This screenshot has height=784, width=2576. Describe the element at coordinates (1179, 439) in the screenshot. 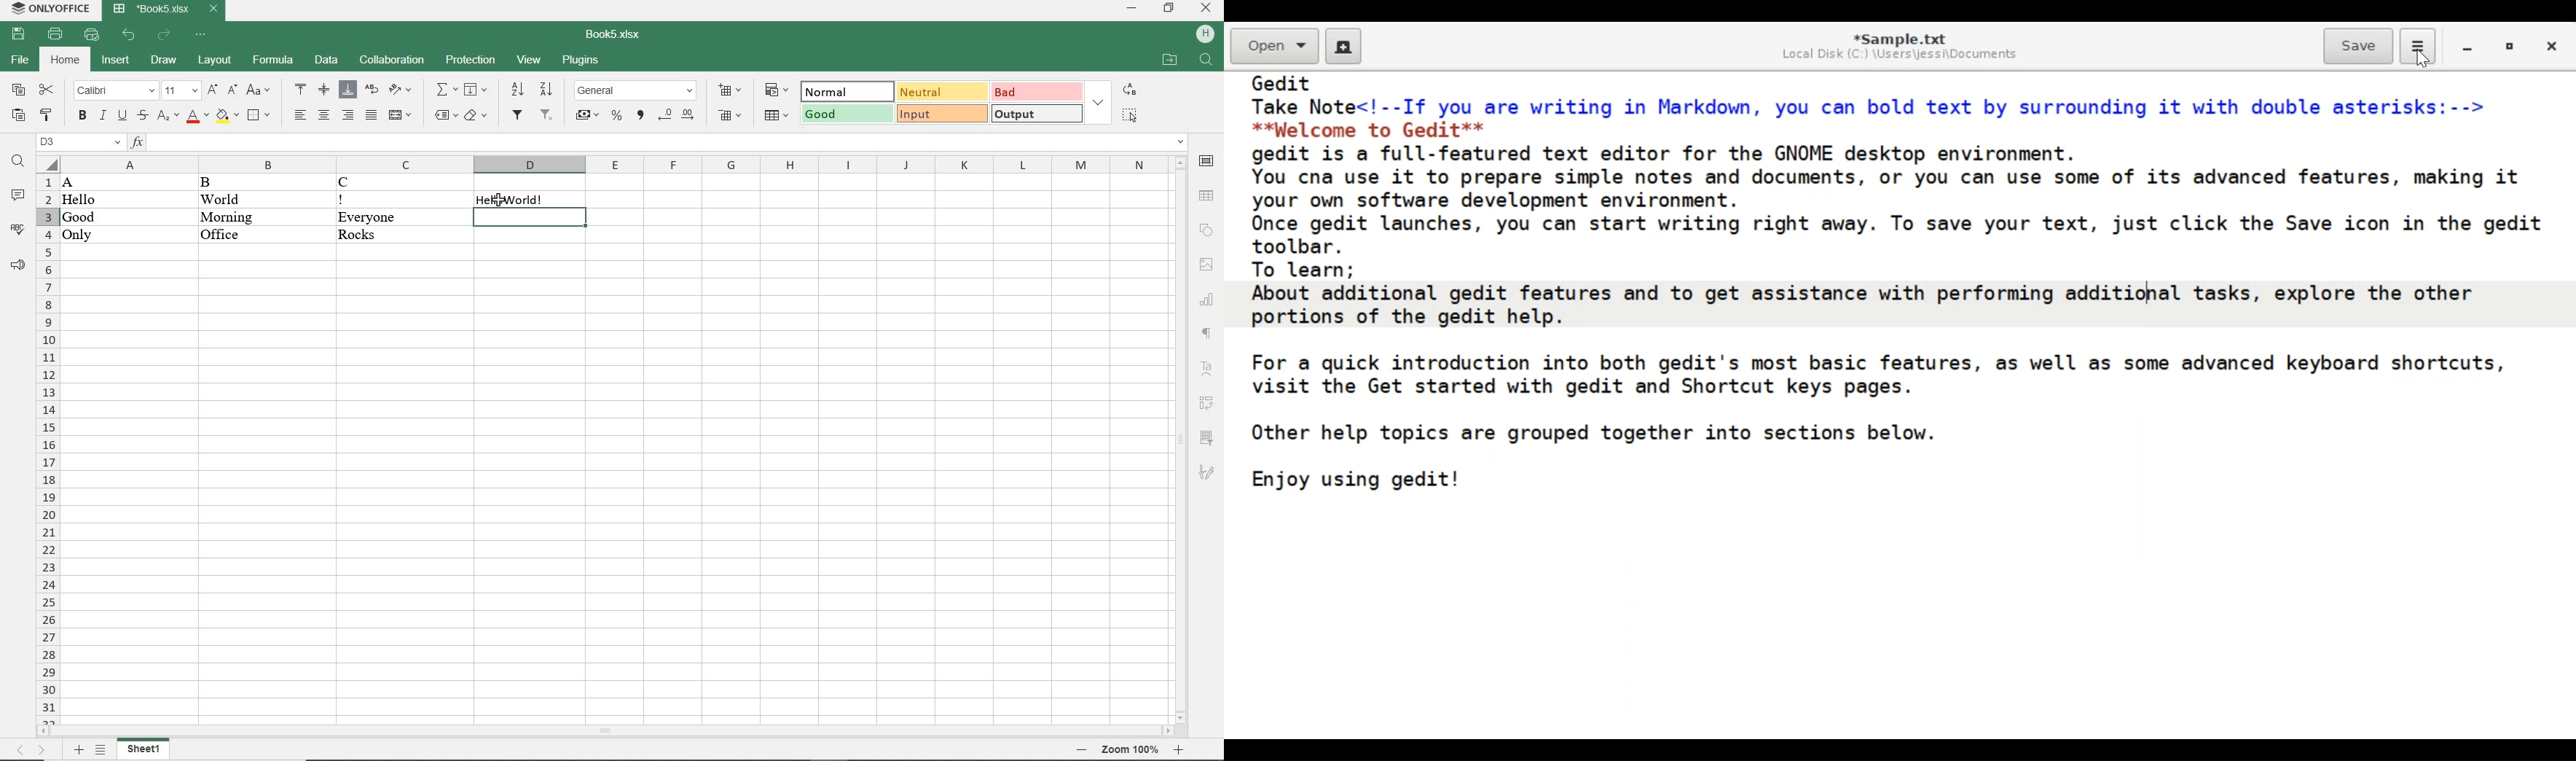

I see `SCROLLBAR` at that location.